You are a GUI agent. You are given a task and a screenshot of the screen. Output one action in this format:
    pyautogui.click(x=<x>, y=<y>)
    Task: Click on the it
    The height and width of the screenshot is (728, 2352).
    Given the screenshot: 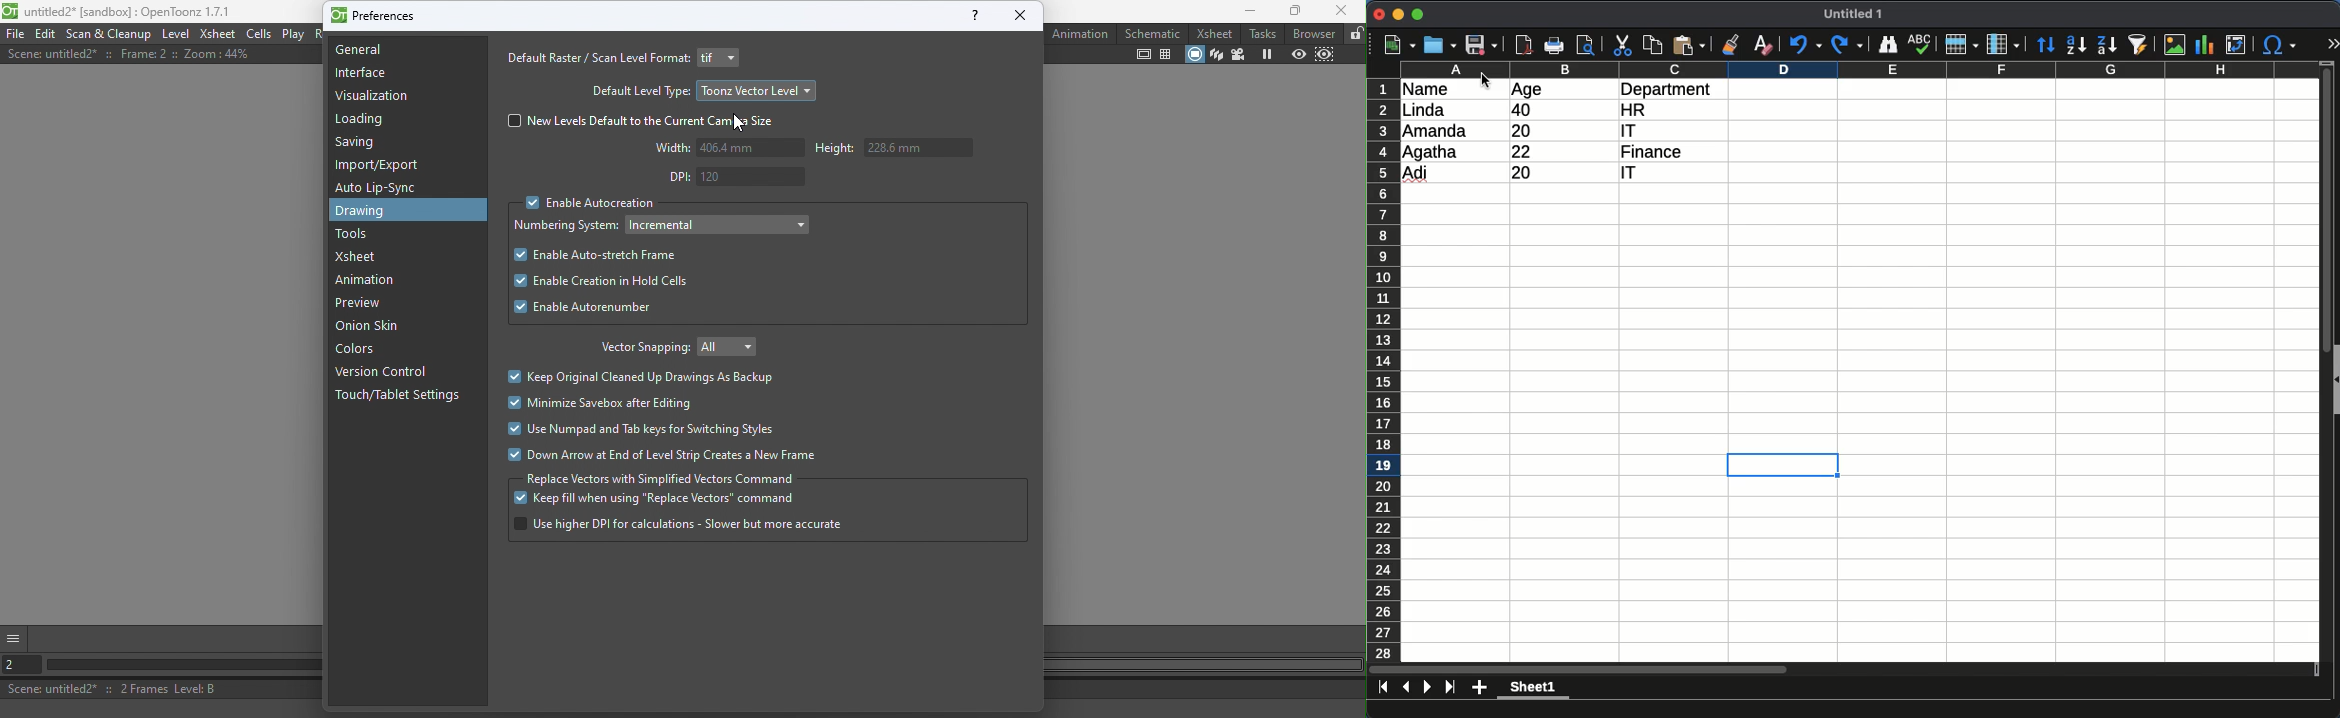 What is the action you would take?
    pyautogui.click(x=1624, y=130)
    